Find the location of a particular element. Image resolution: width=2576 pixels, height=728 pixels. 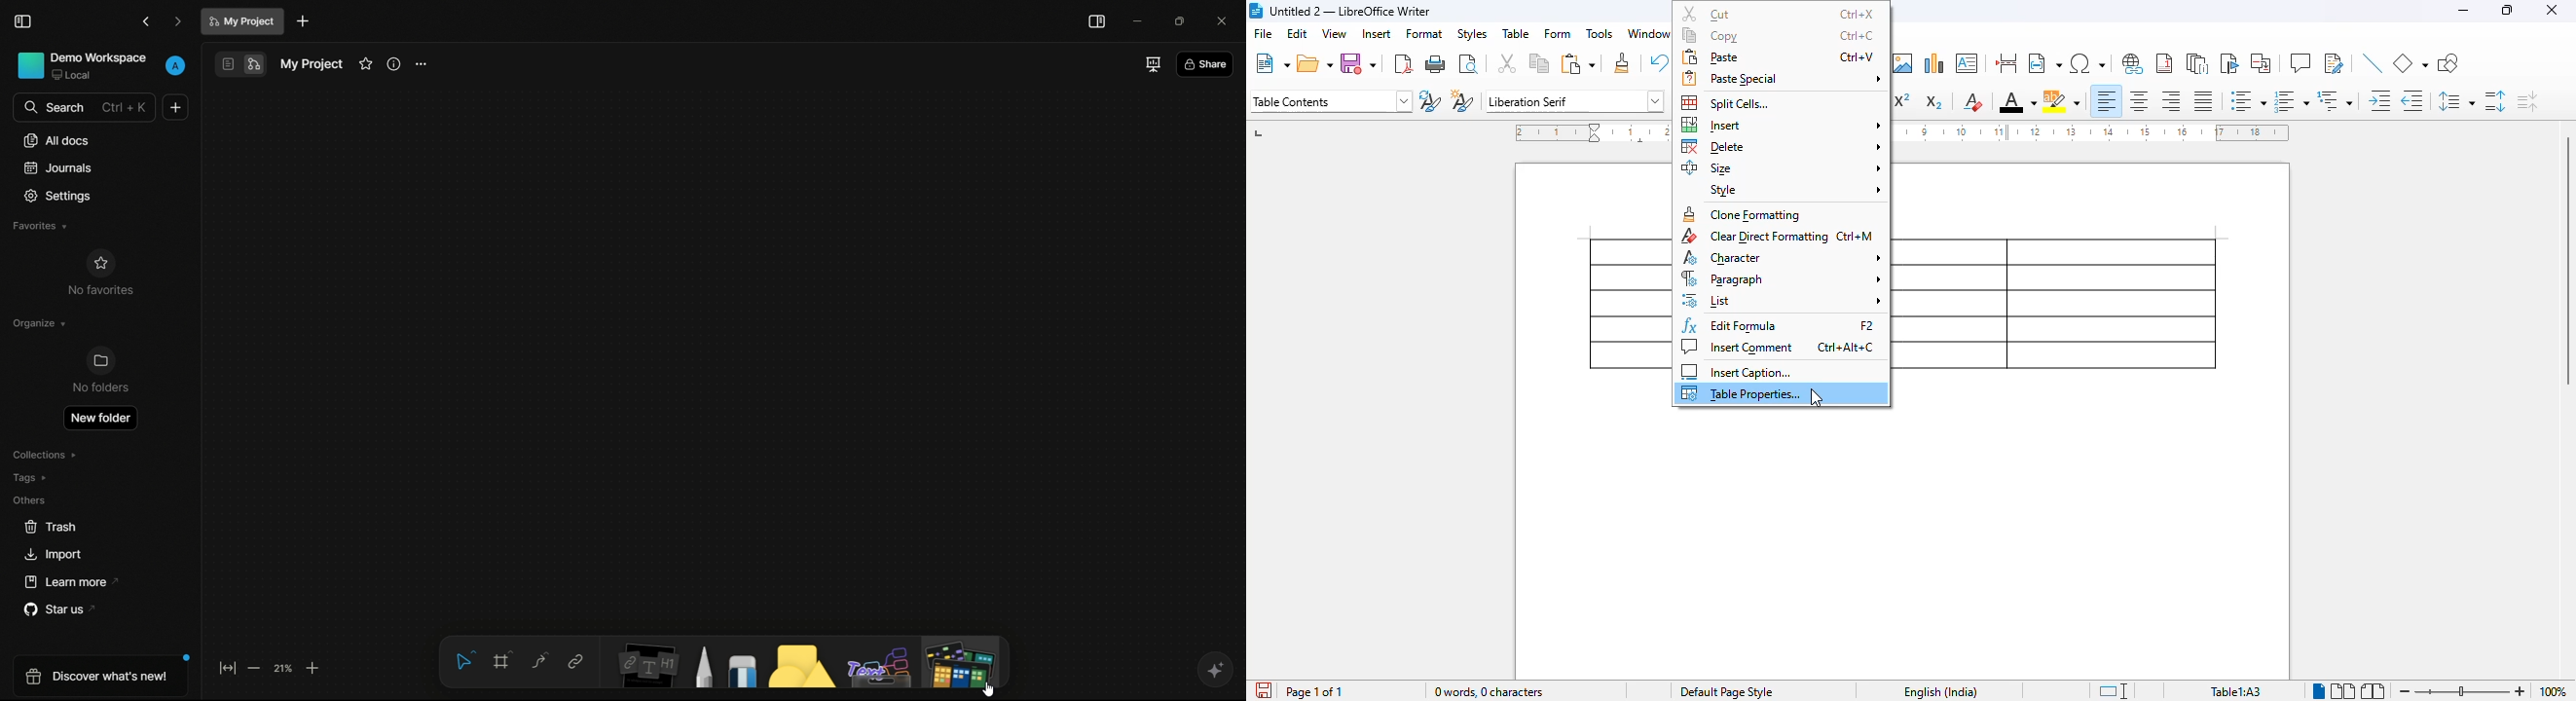

close app is located at coordinates (1220, 19).